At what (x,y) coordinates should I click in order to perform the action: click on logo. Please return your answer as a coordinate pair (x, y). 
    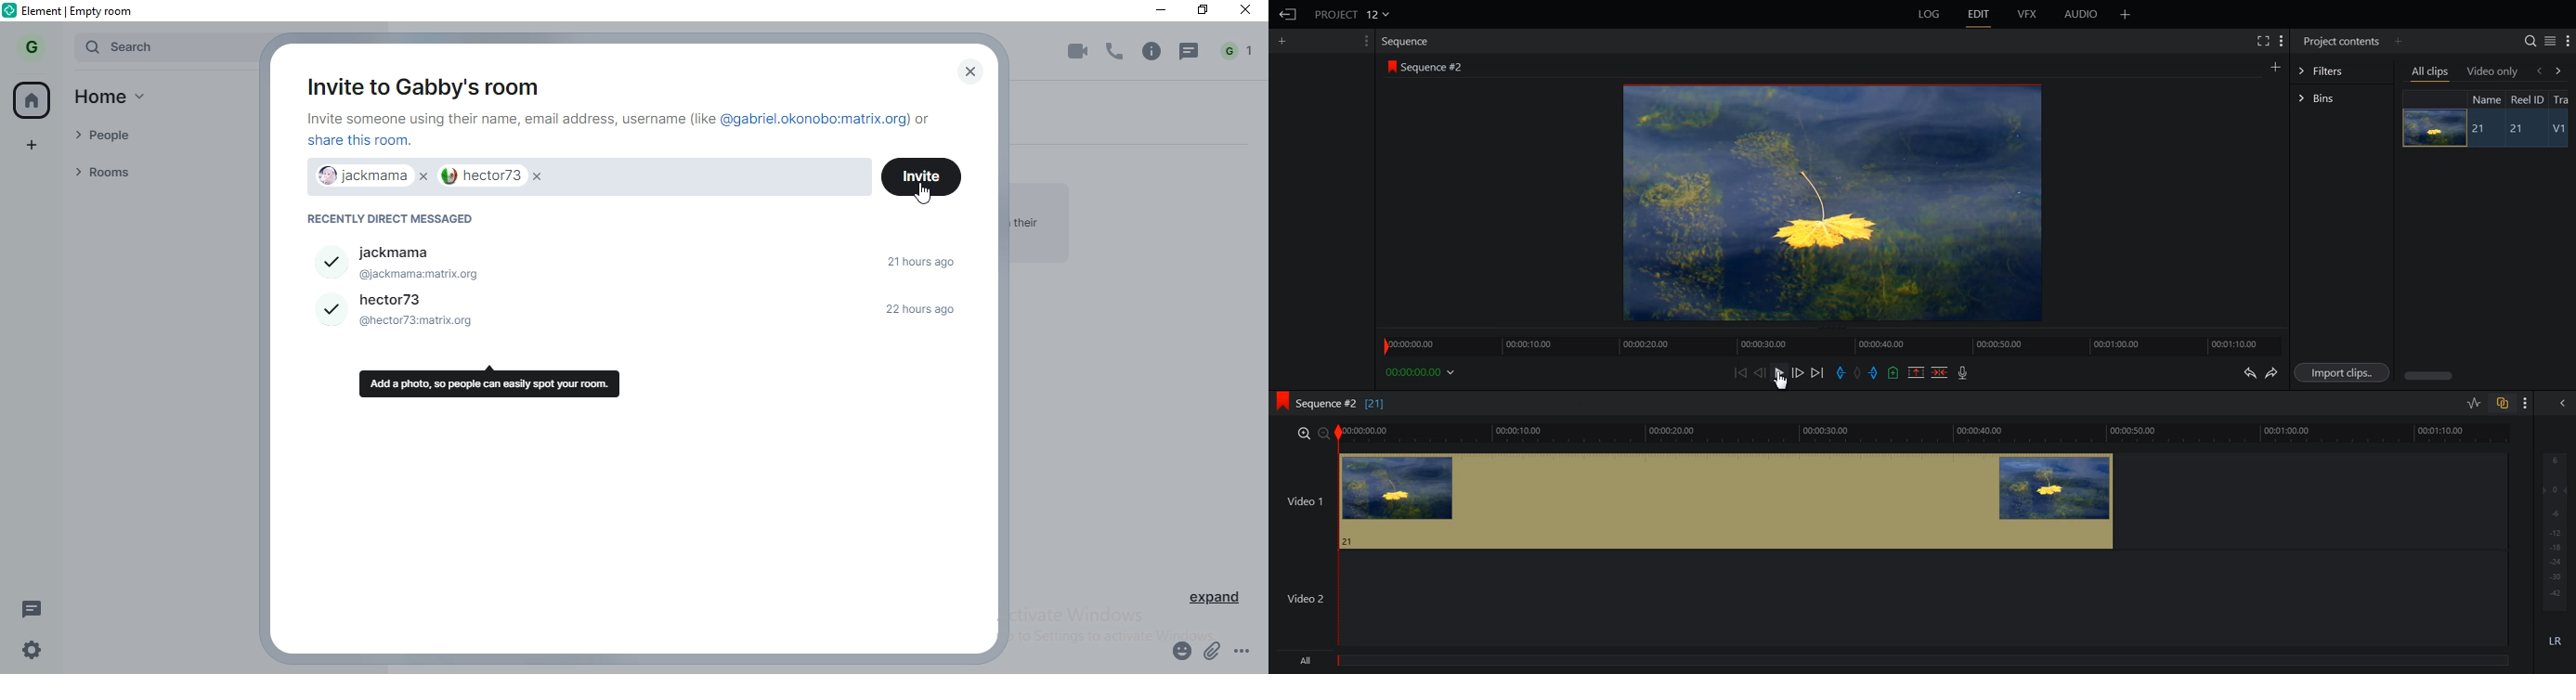
    Looking at the image, I should click on (1278, 399).